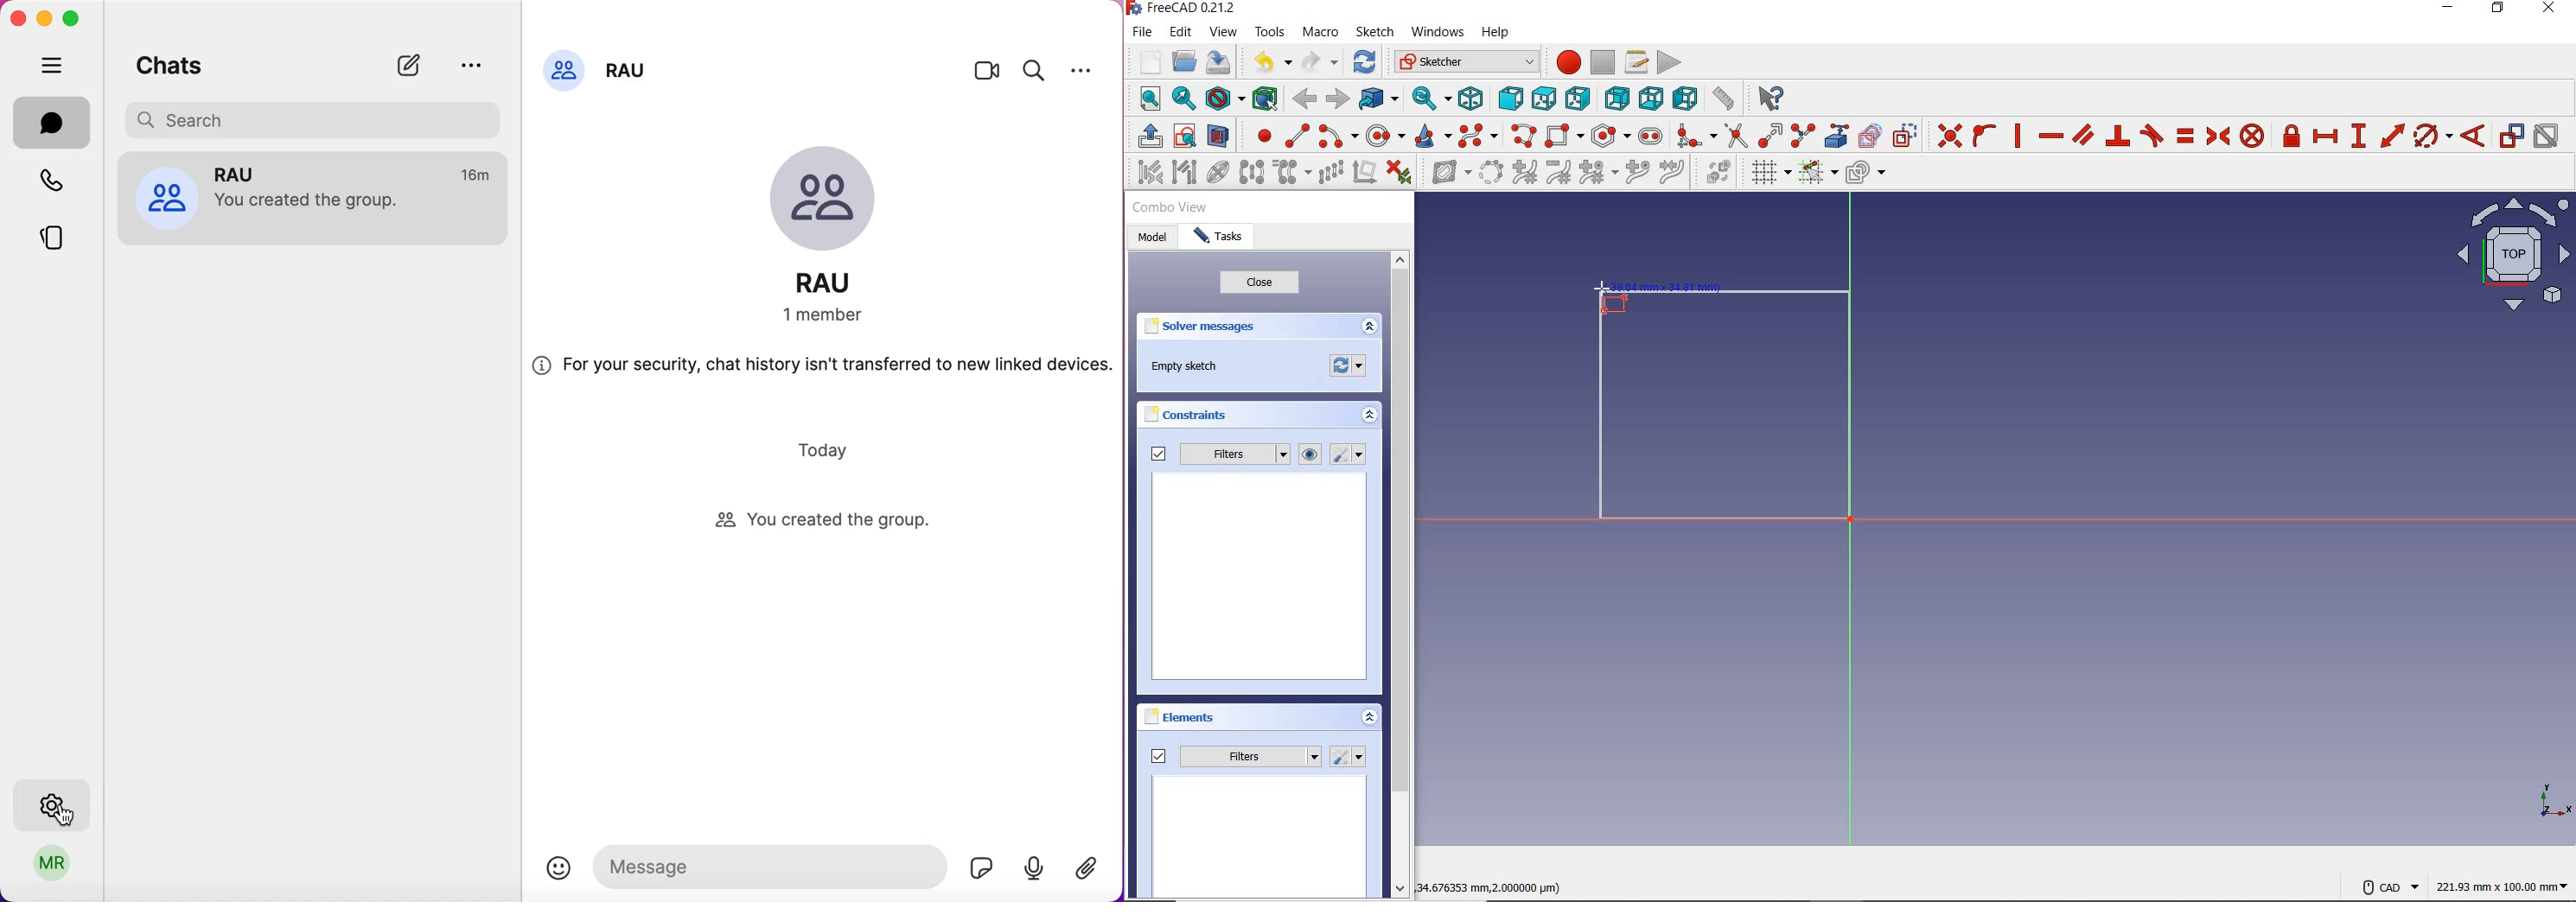 The image size is (2576, 924). Describe the element at coordinates (1427, 99) in the screenshot. I see `sync view` at that location.